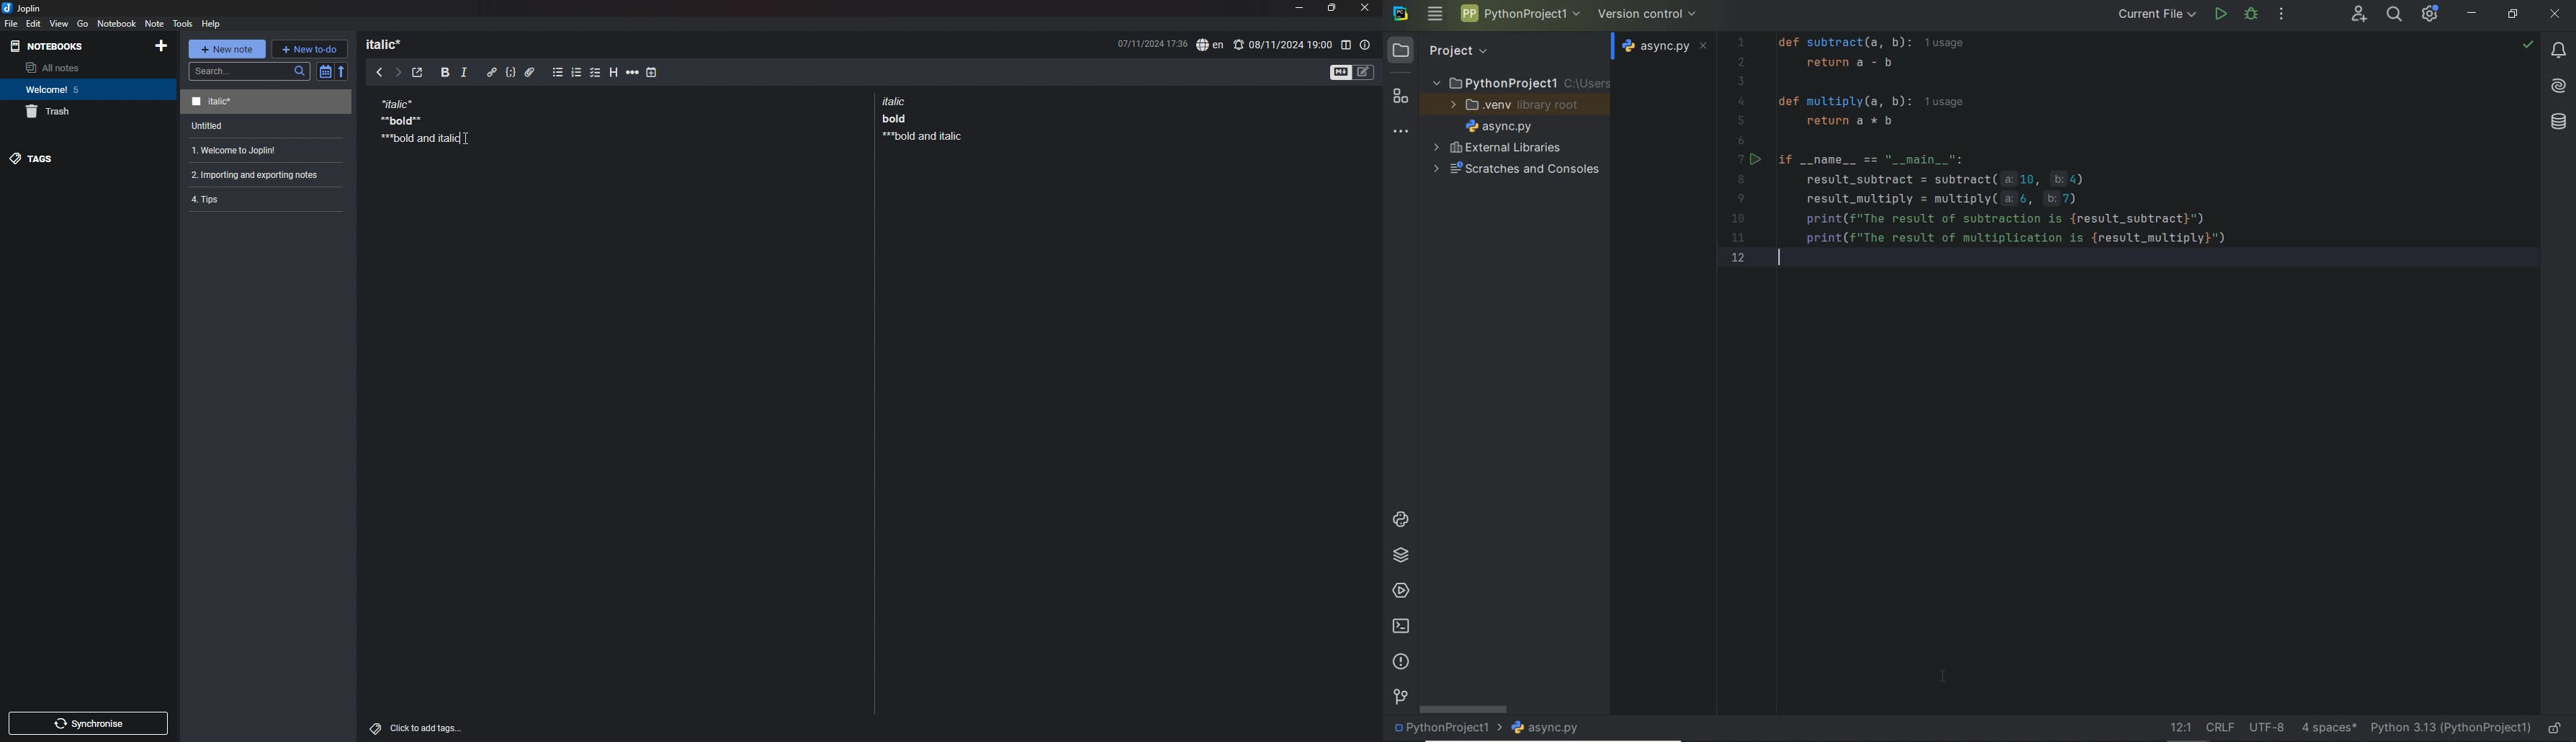  I want to click on help, so click(212, 23).